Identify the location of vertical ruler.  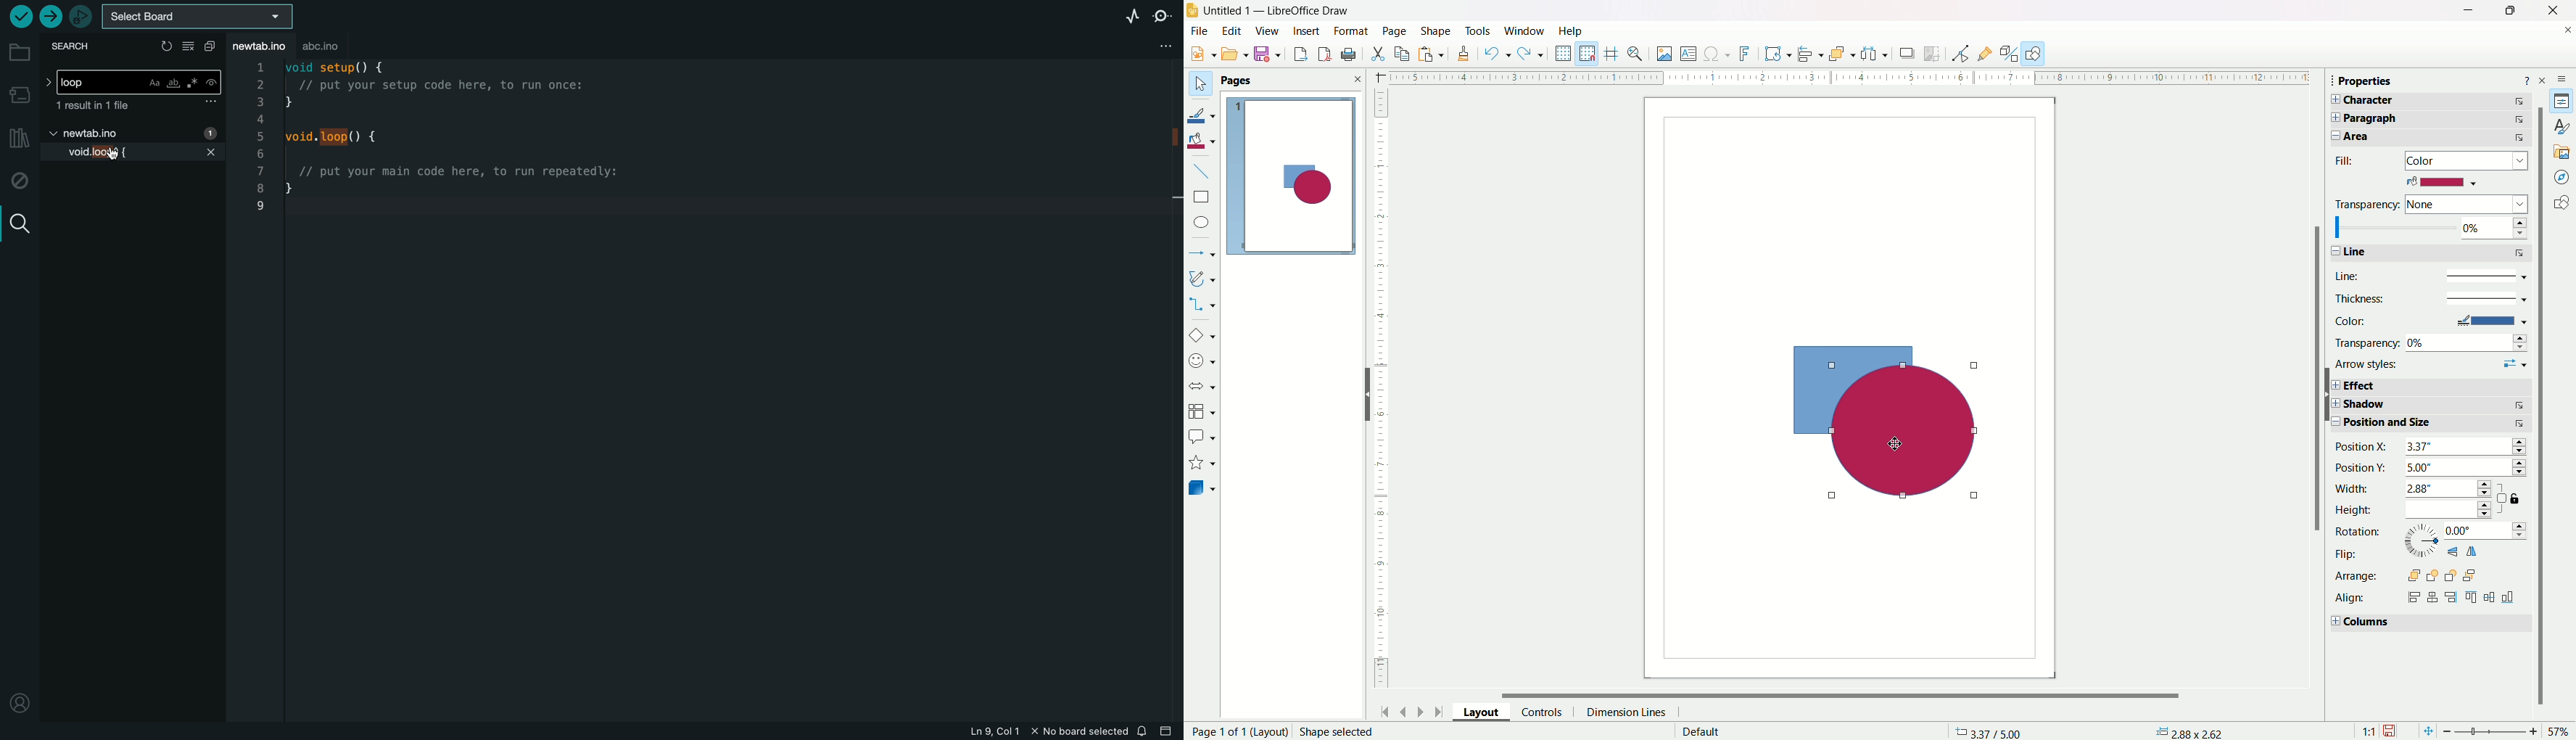
(1381, 390).